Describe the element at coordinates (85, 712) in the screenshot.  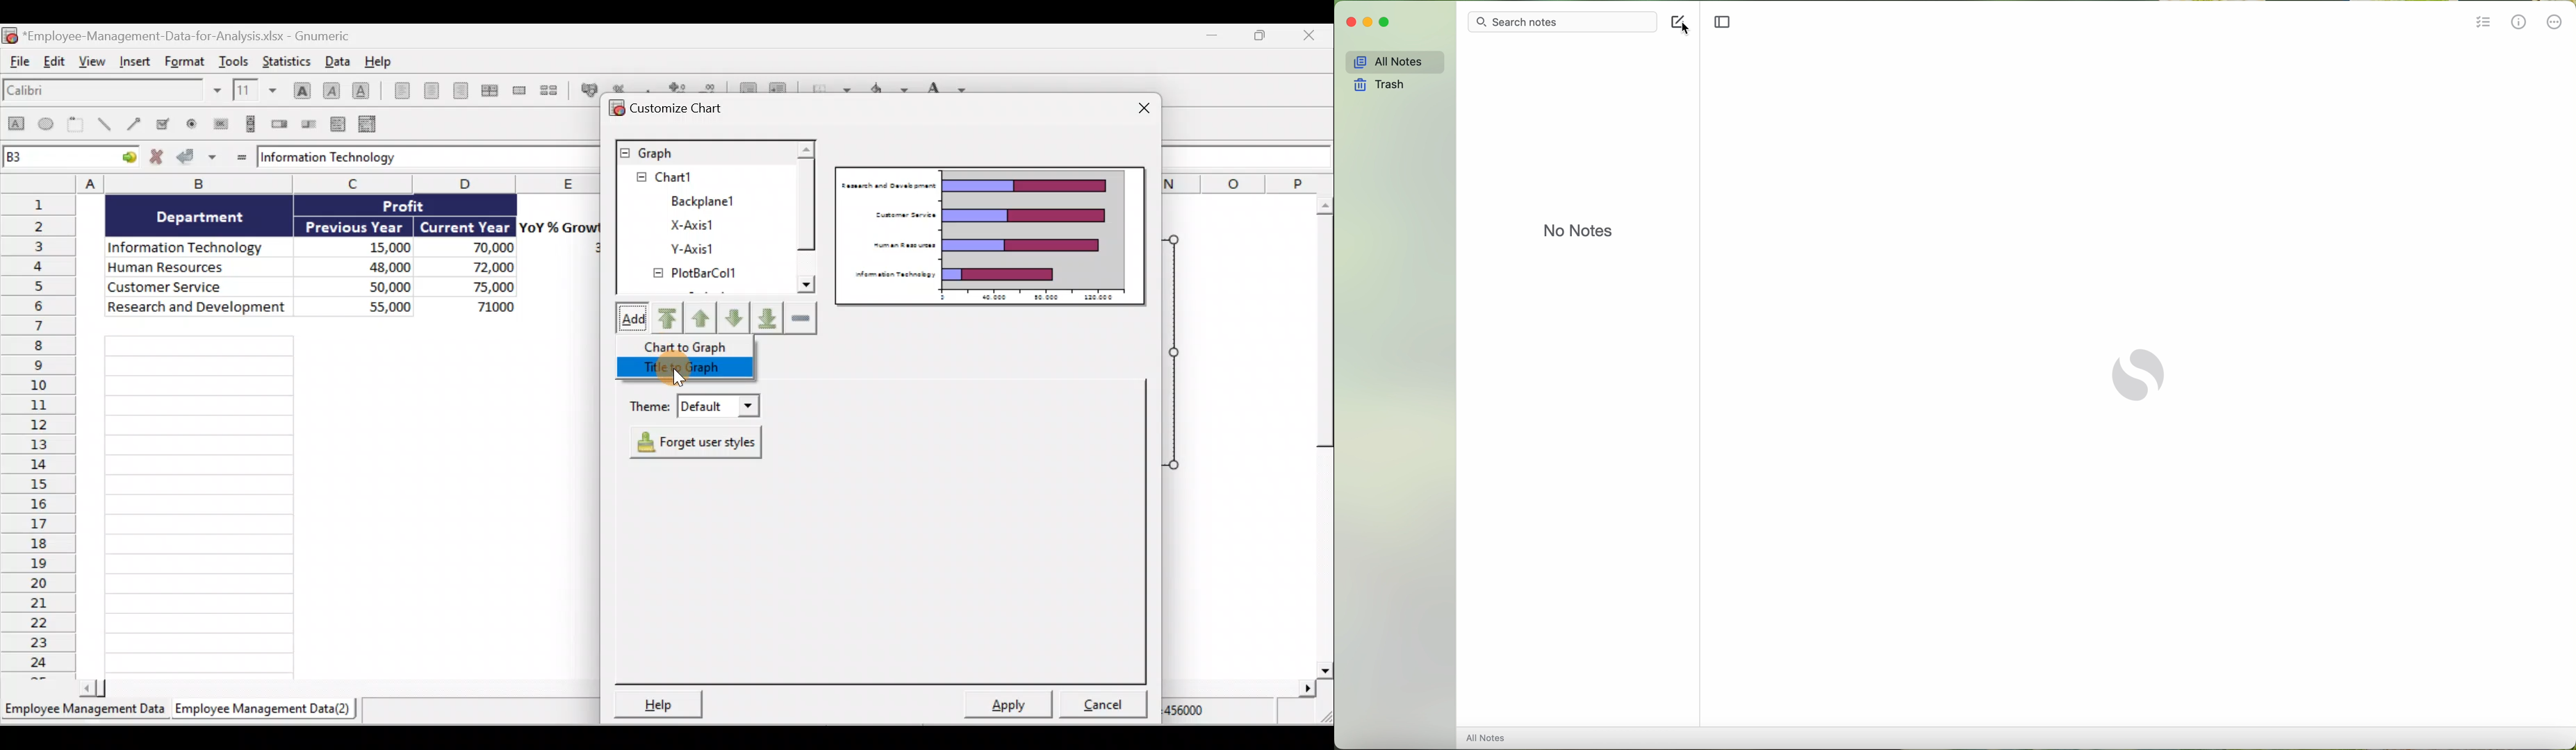
I see `Sheet 1` at that location.